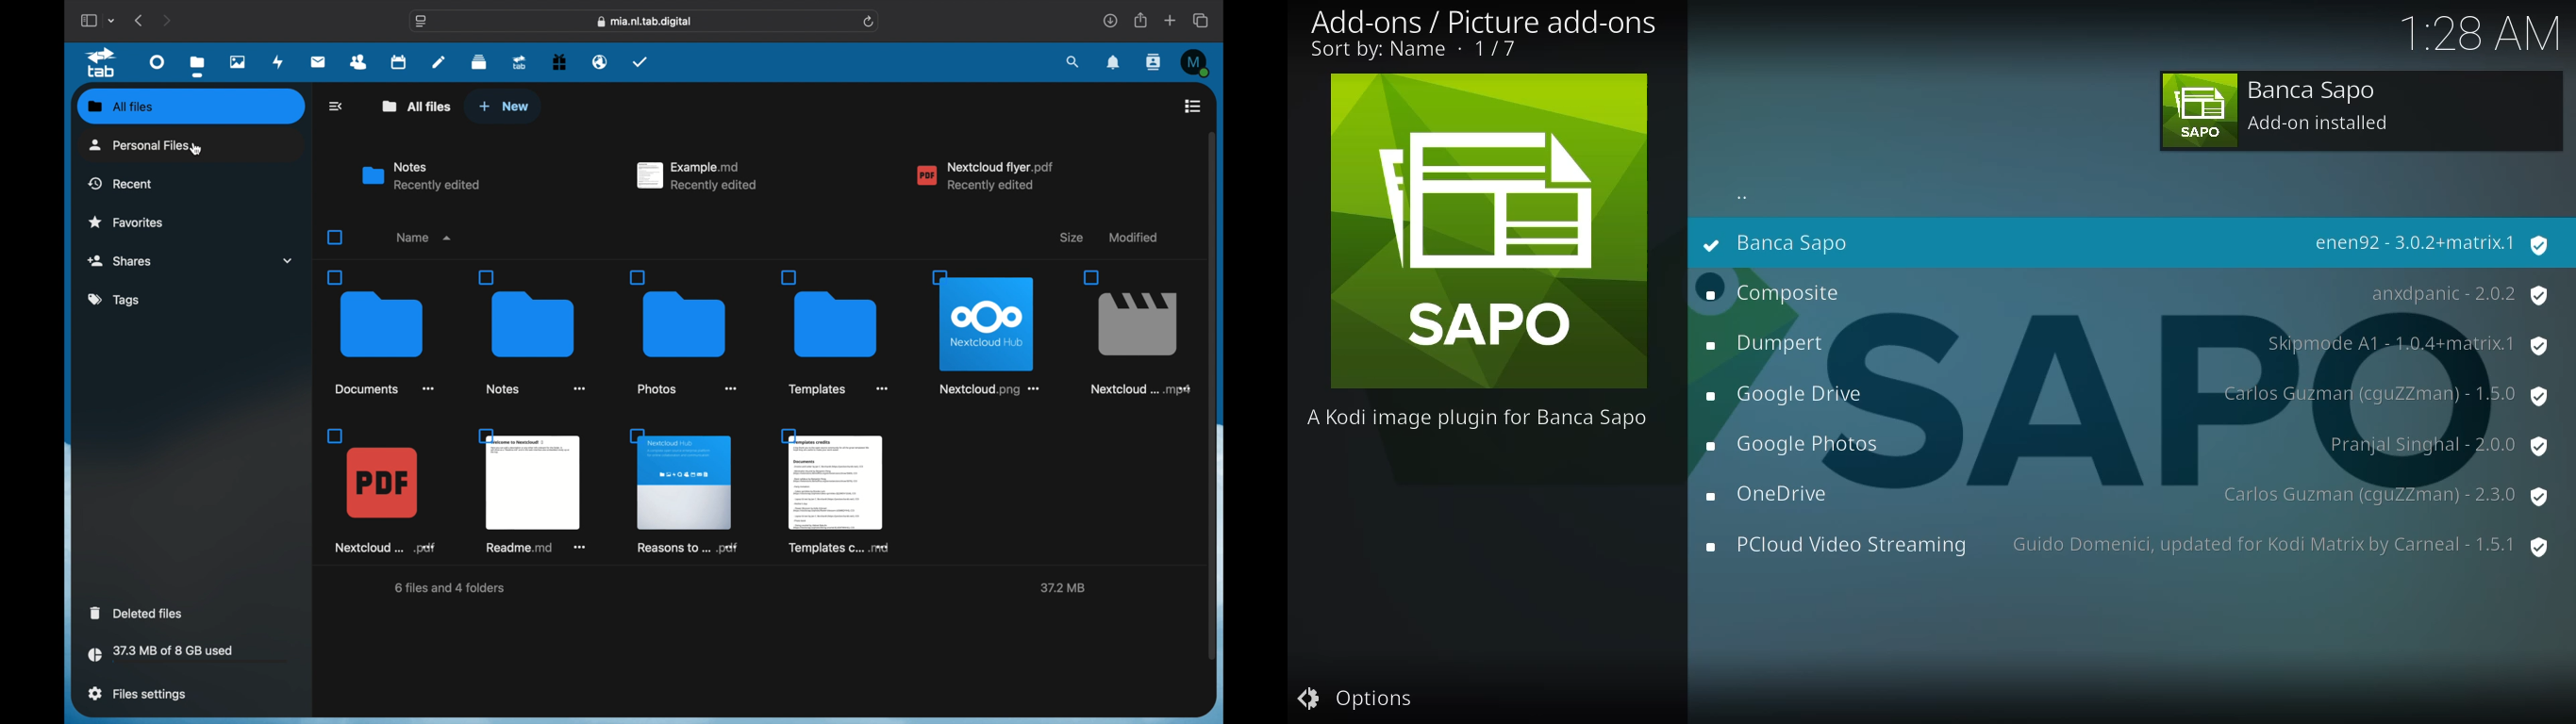 The image size is (2576, 728). I want to click on files, so click(197, 66).